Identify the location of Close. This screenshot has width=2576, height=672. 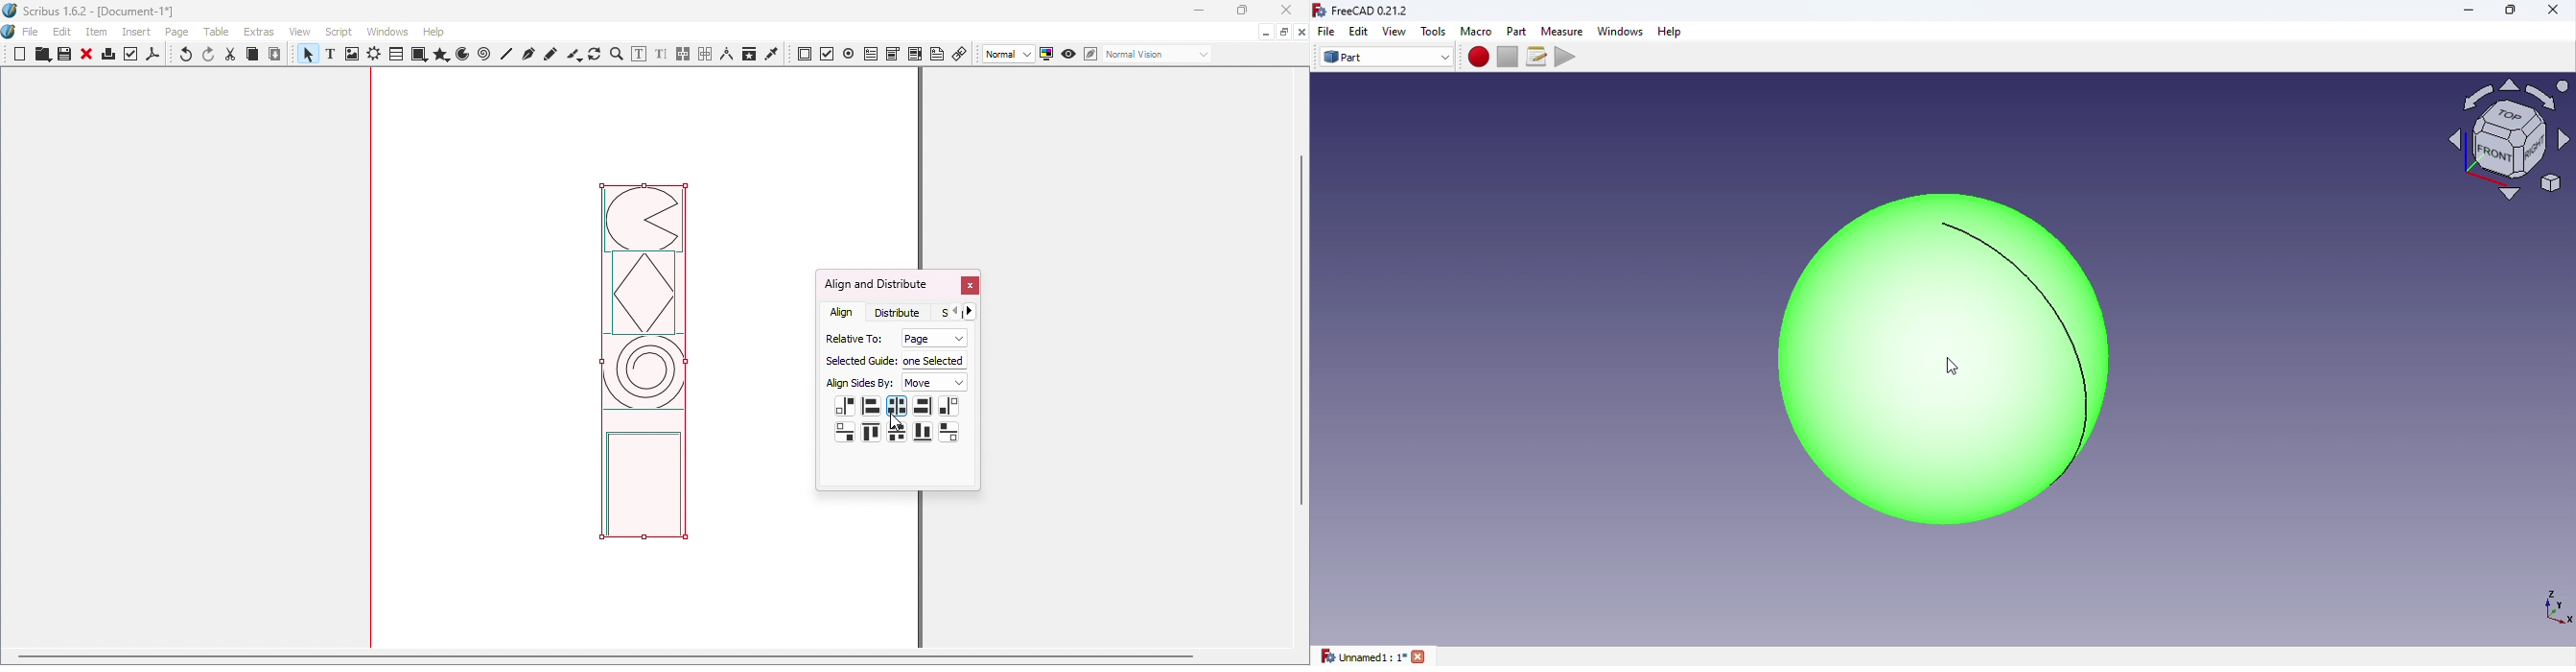
(969, 287).